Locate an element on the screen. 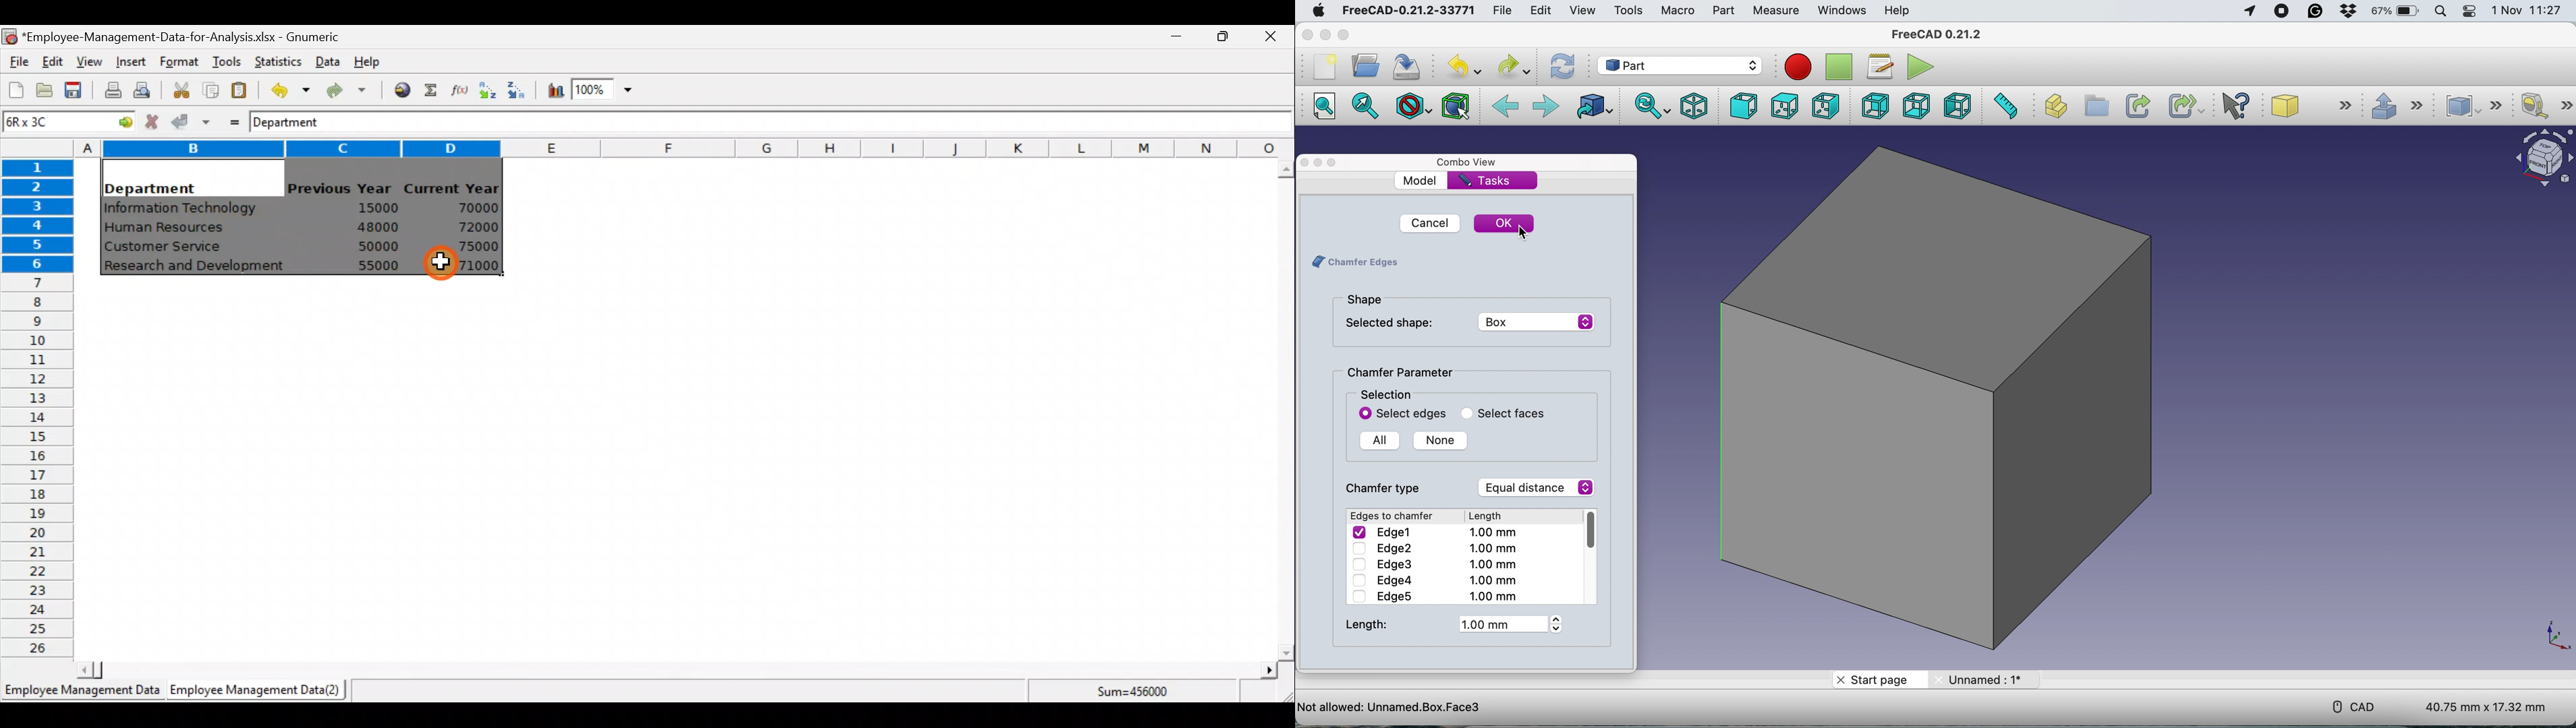  select edges is located at coordinates (1404, 414).